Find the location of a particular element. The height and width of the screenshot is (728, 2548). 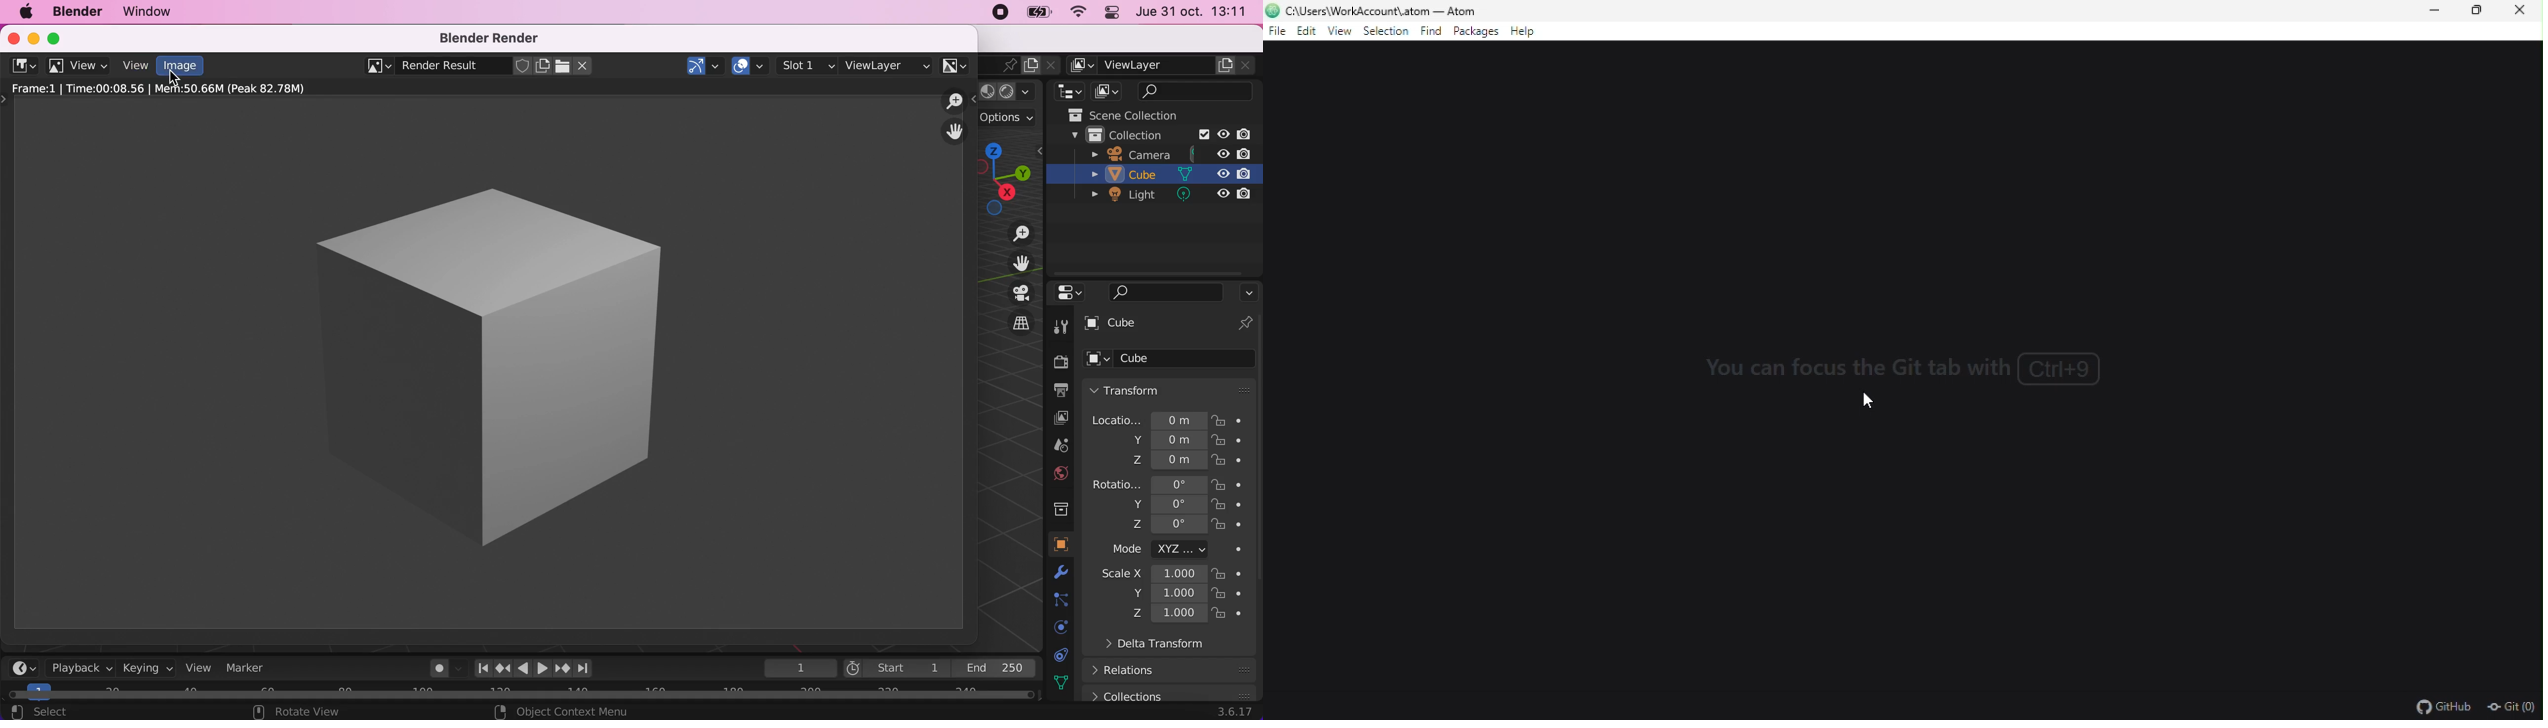

window is located at coordinates (160, 12).